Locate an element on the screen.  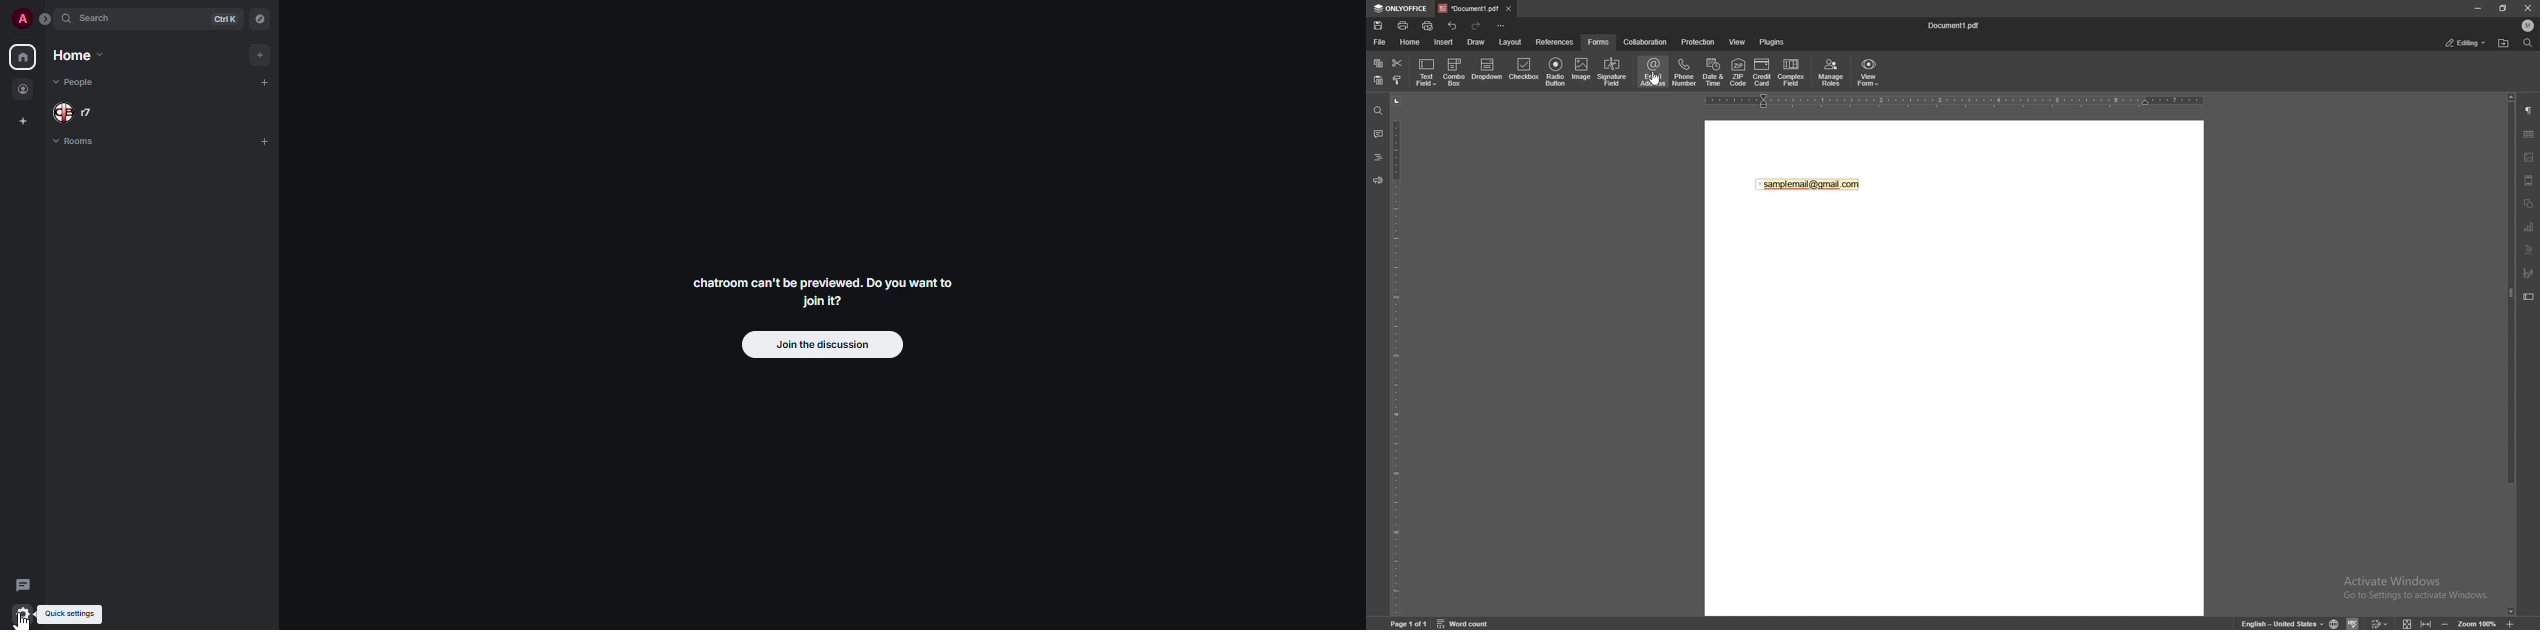
threads is located at coordinates (22, 586).